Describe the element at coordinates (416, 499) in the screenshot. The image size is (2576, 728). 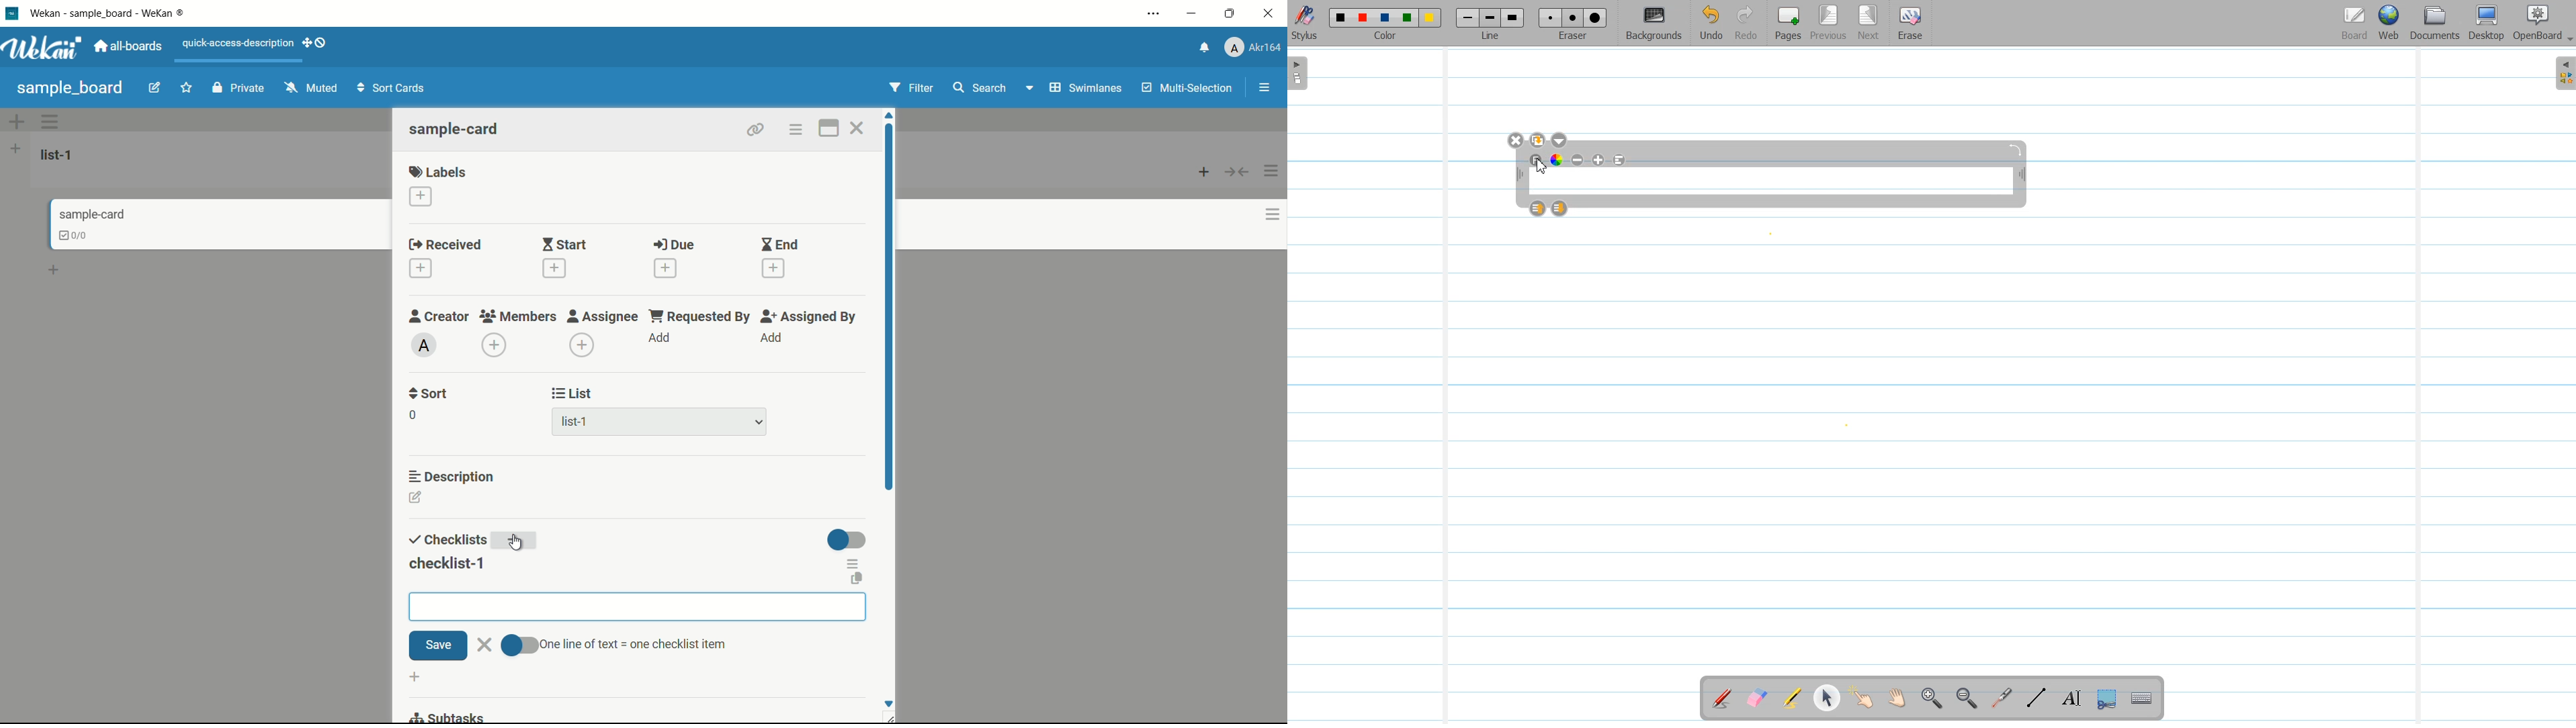
I see `add description` at that location.